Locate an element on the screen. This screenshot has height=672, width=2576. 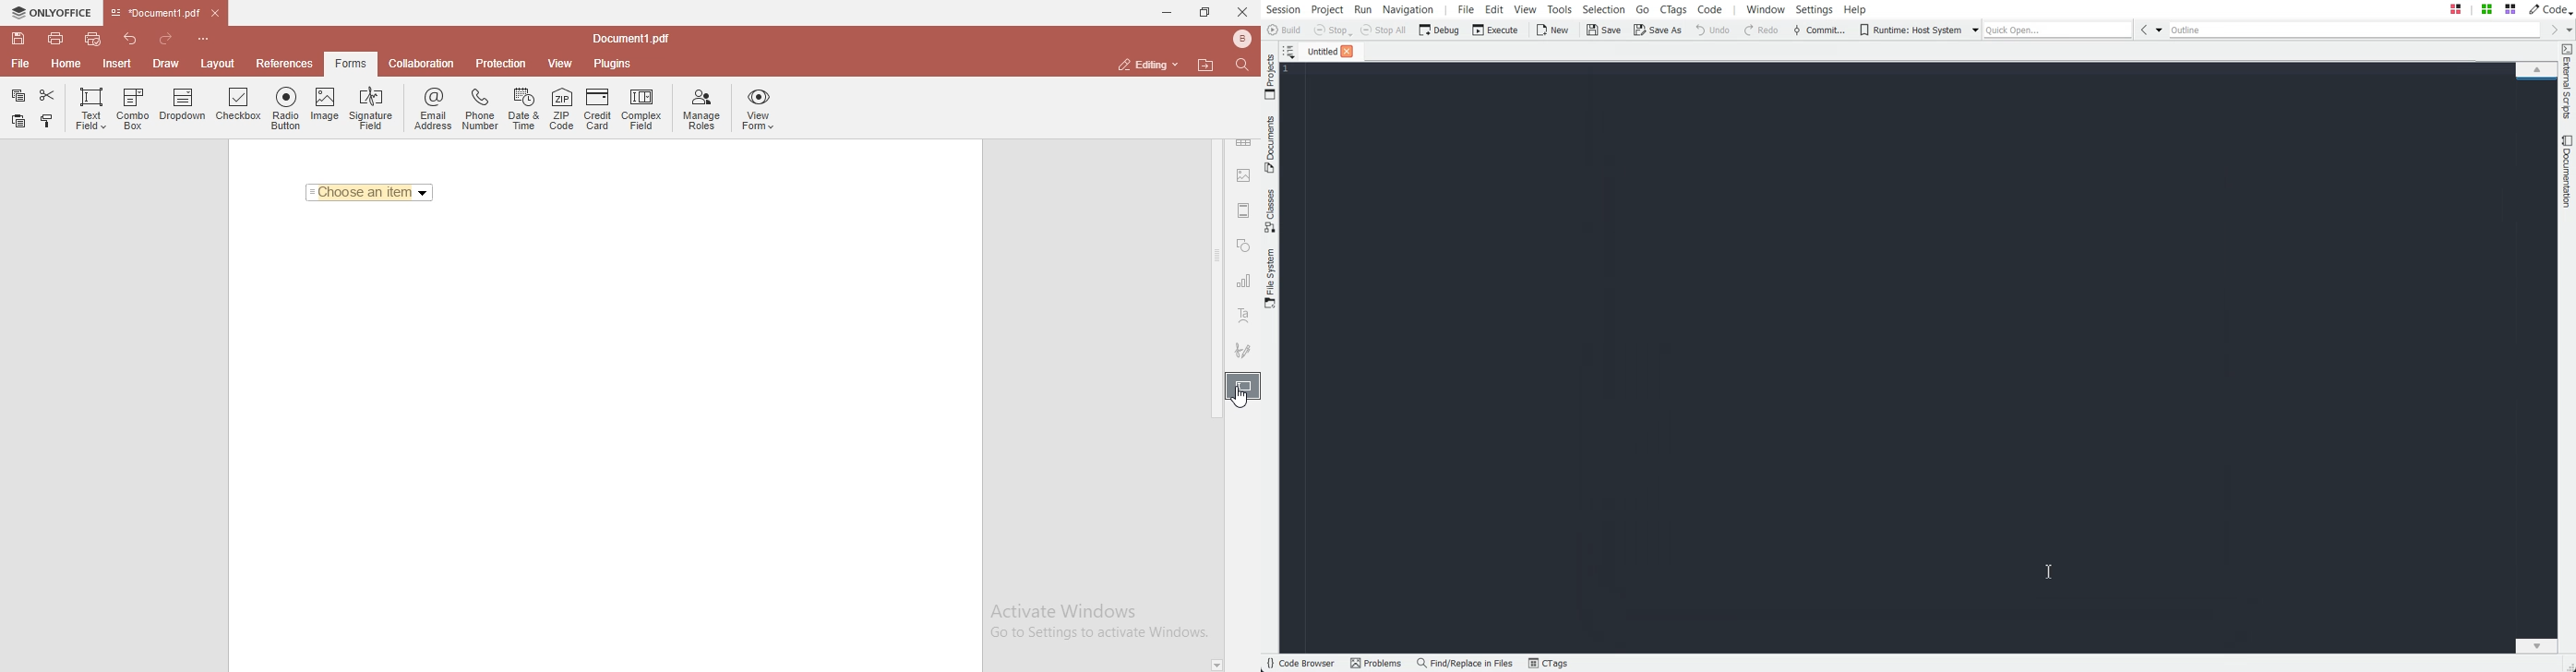
credit card is located at coordinates (597, 112).